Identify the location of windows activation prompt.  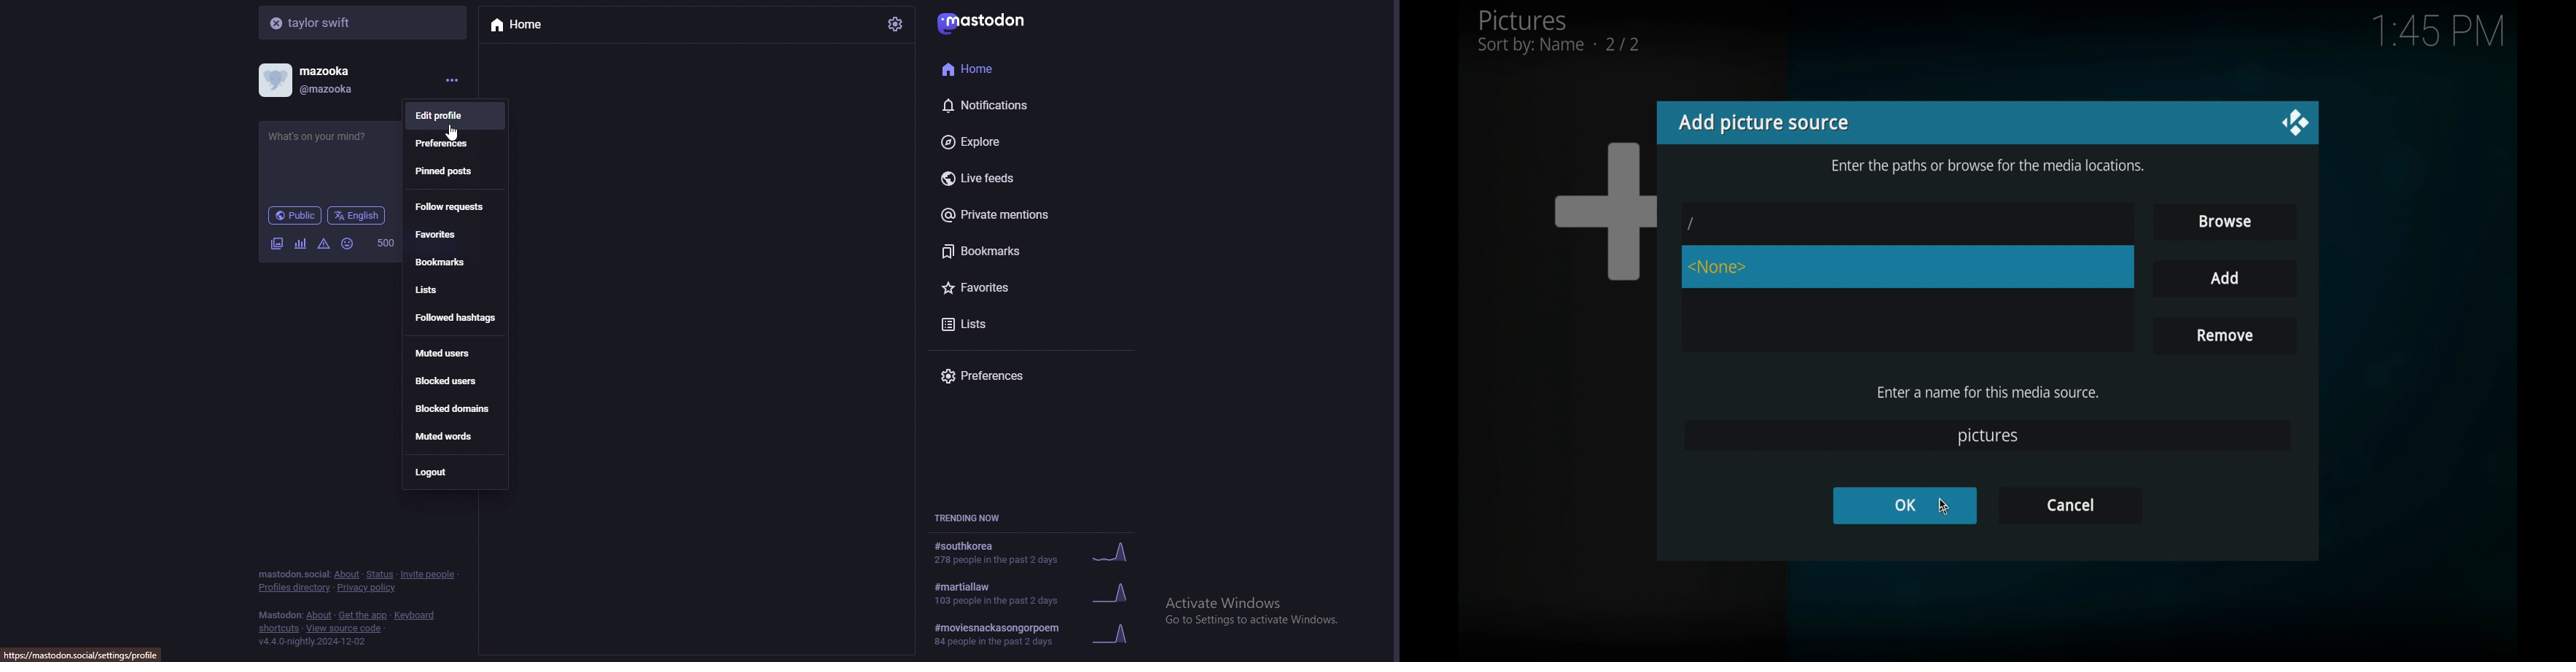
(1262, 617).